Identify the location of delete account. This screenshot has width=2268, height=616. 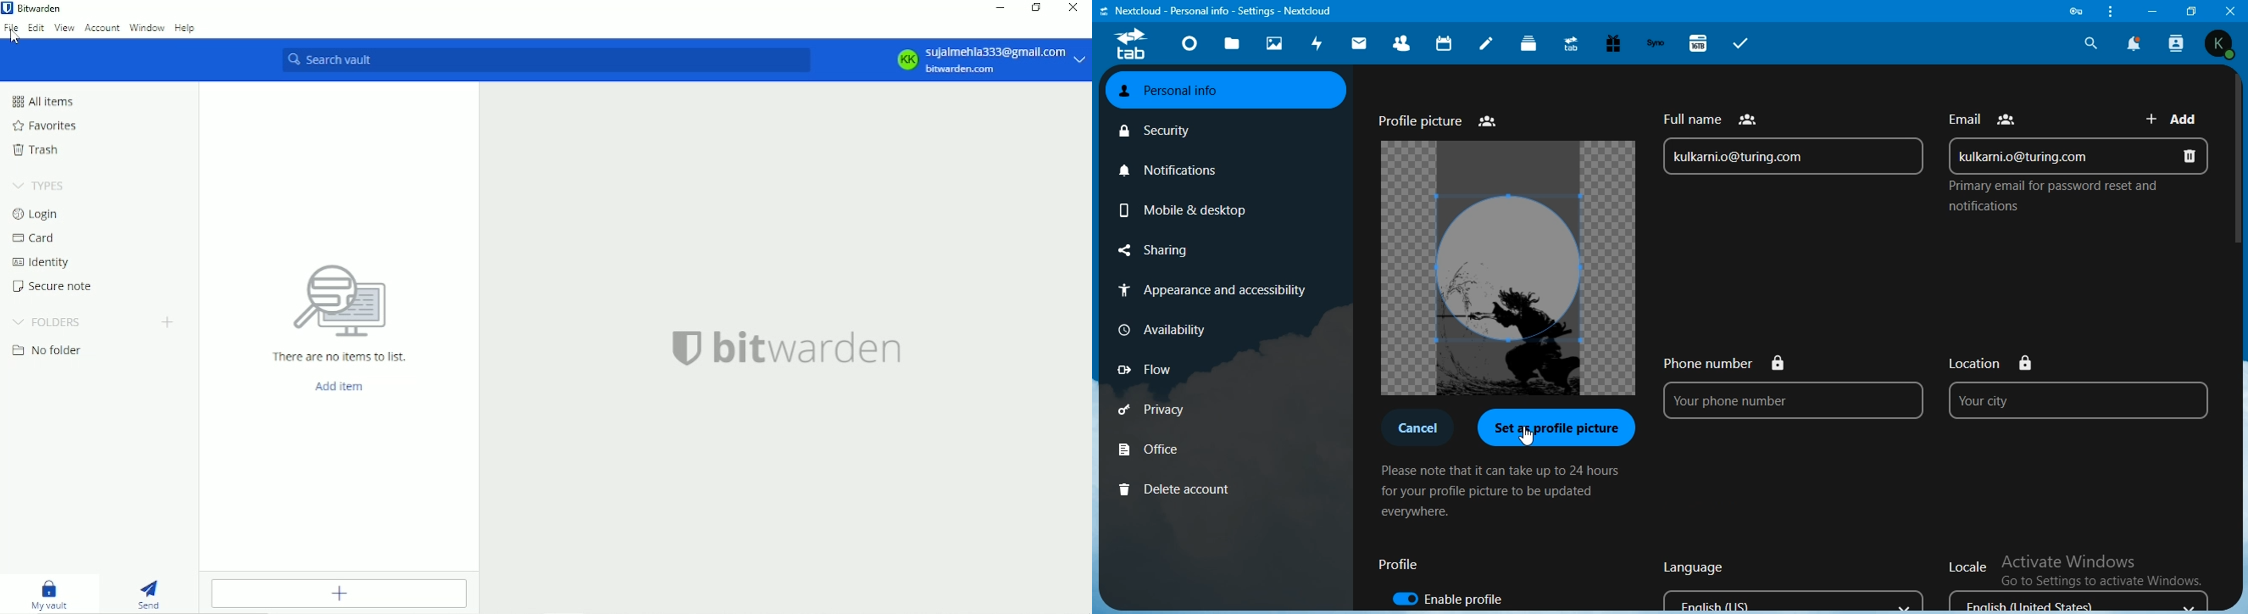
(1179, 488).